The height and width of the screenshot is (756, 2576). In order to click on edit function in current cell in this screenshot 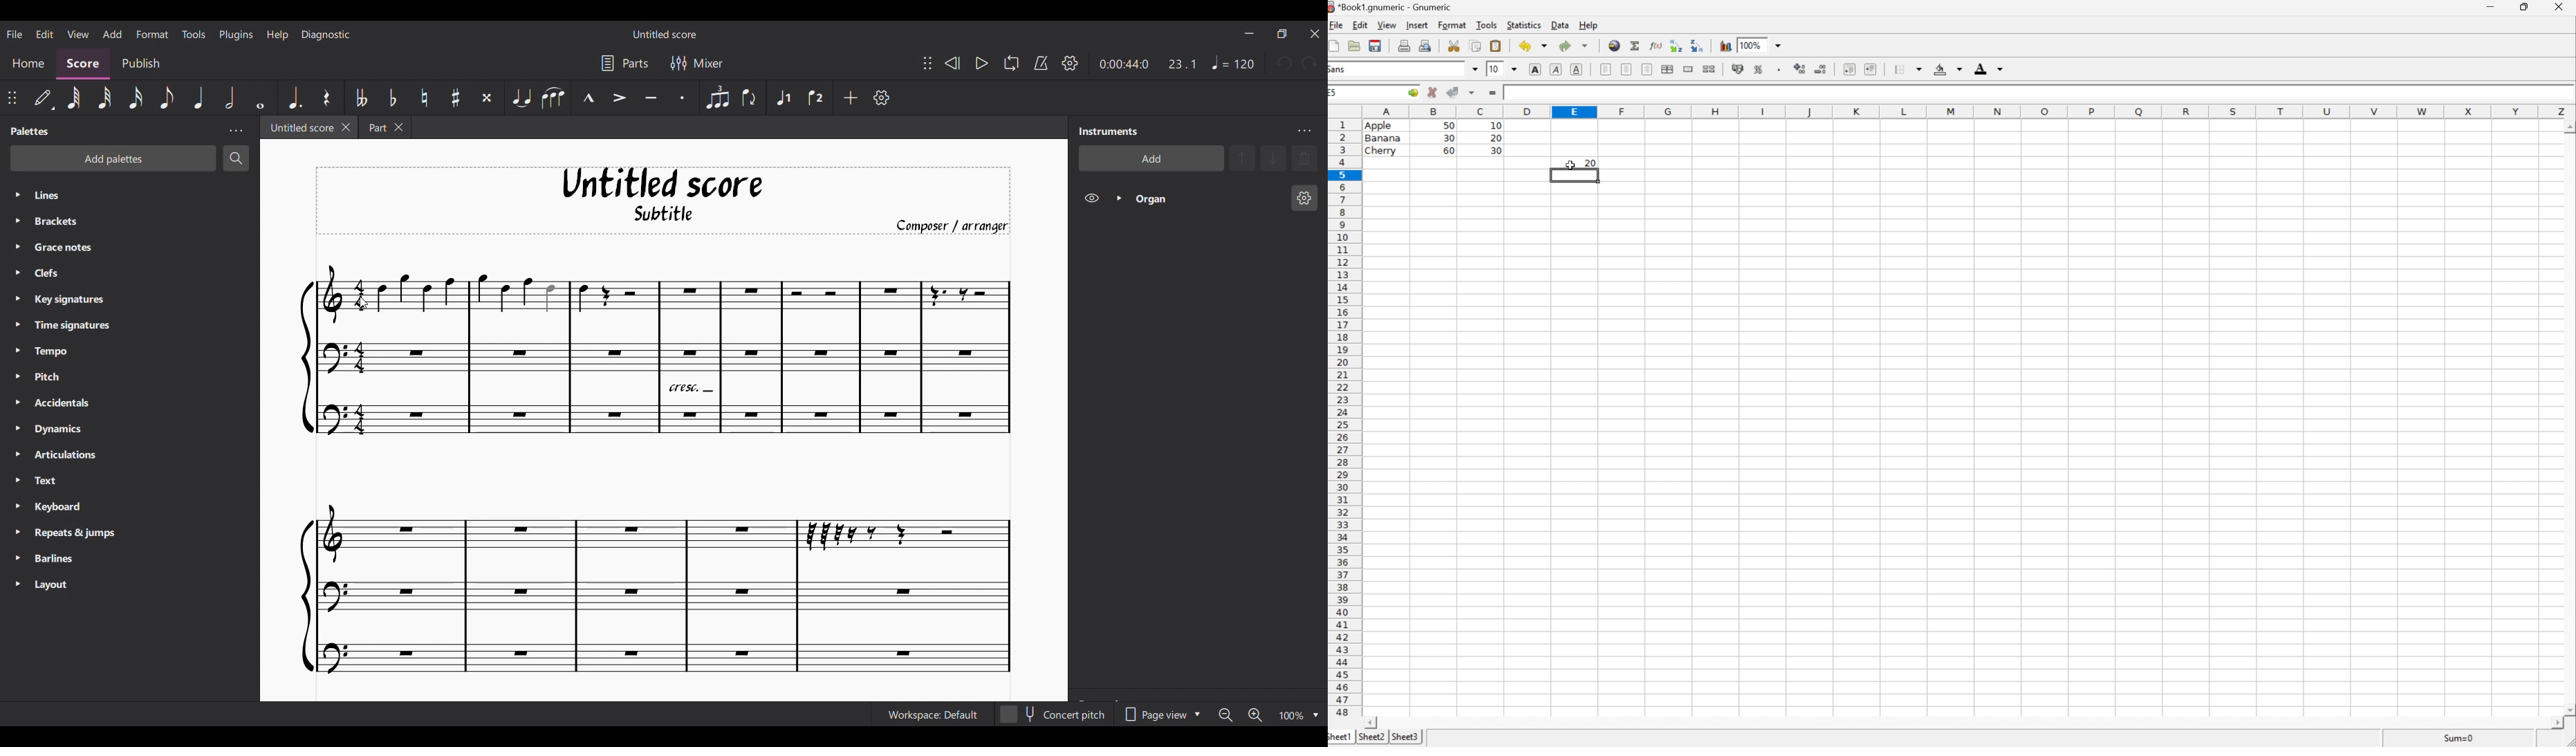, I will do `click(1657, 45)`.